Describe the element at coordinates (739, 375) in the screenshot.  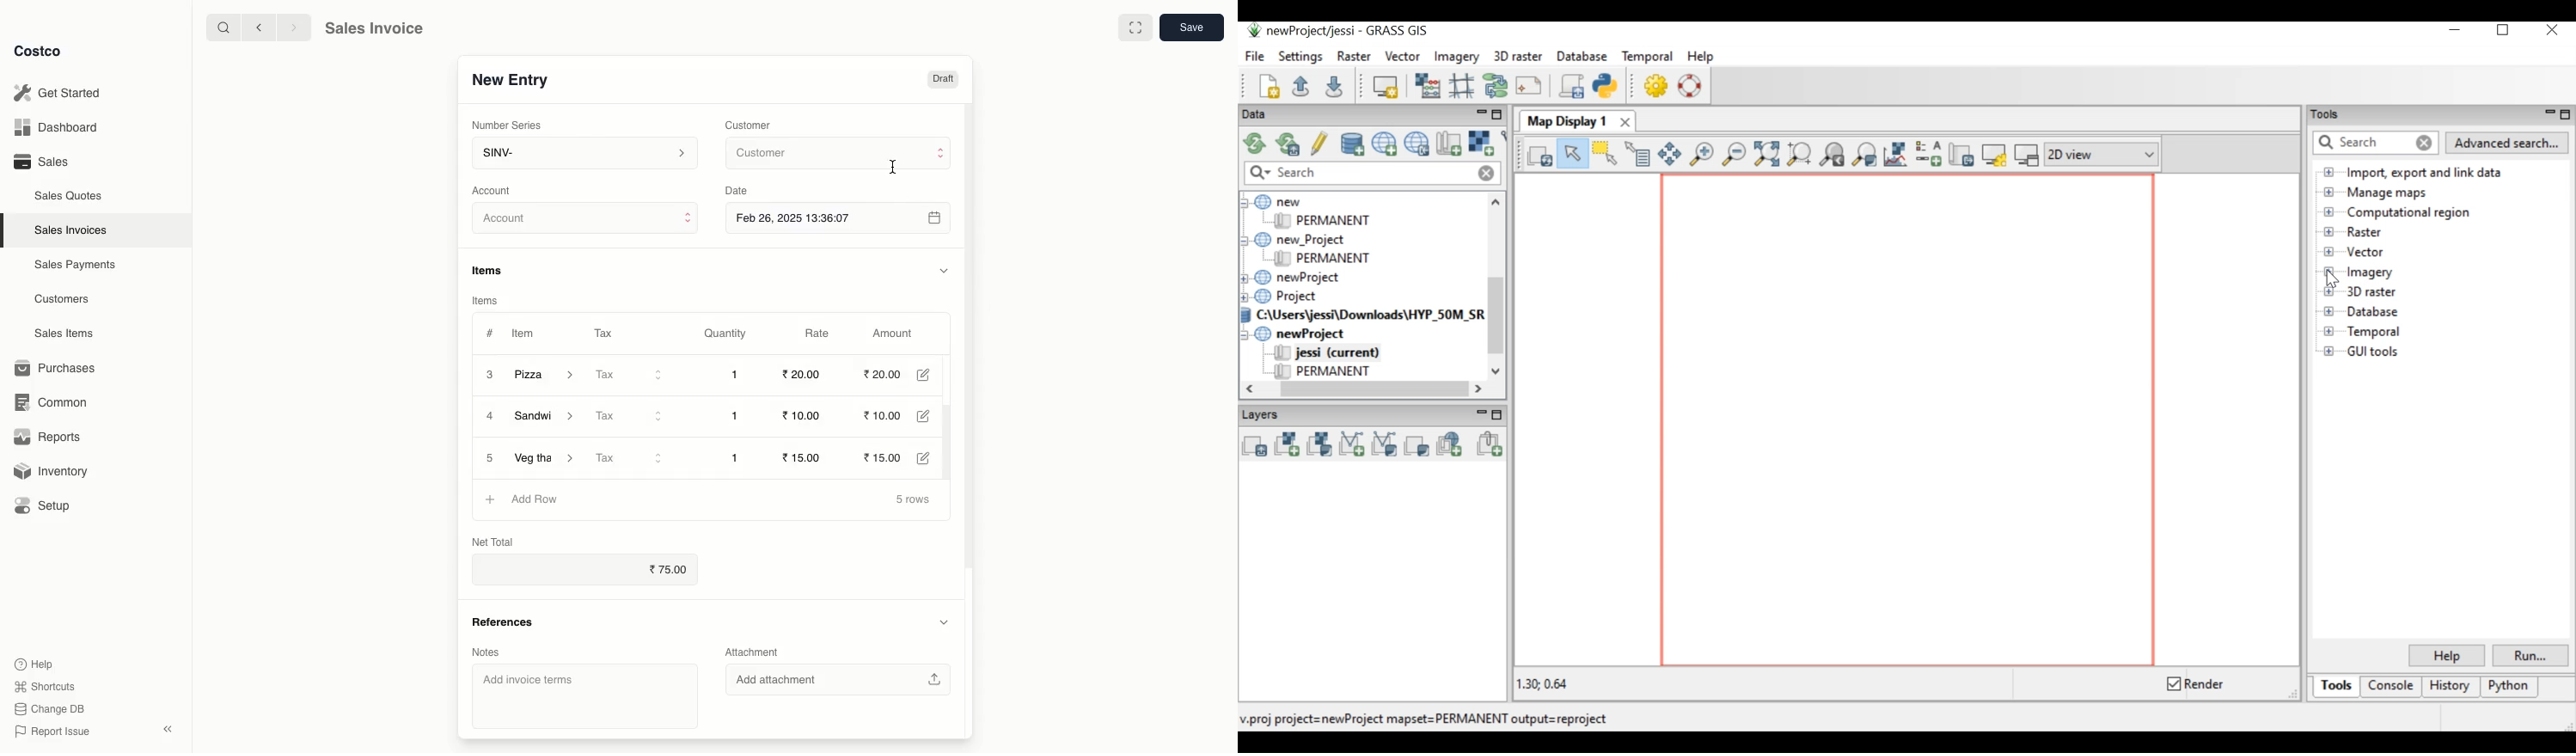
I see `1` at that location.